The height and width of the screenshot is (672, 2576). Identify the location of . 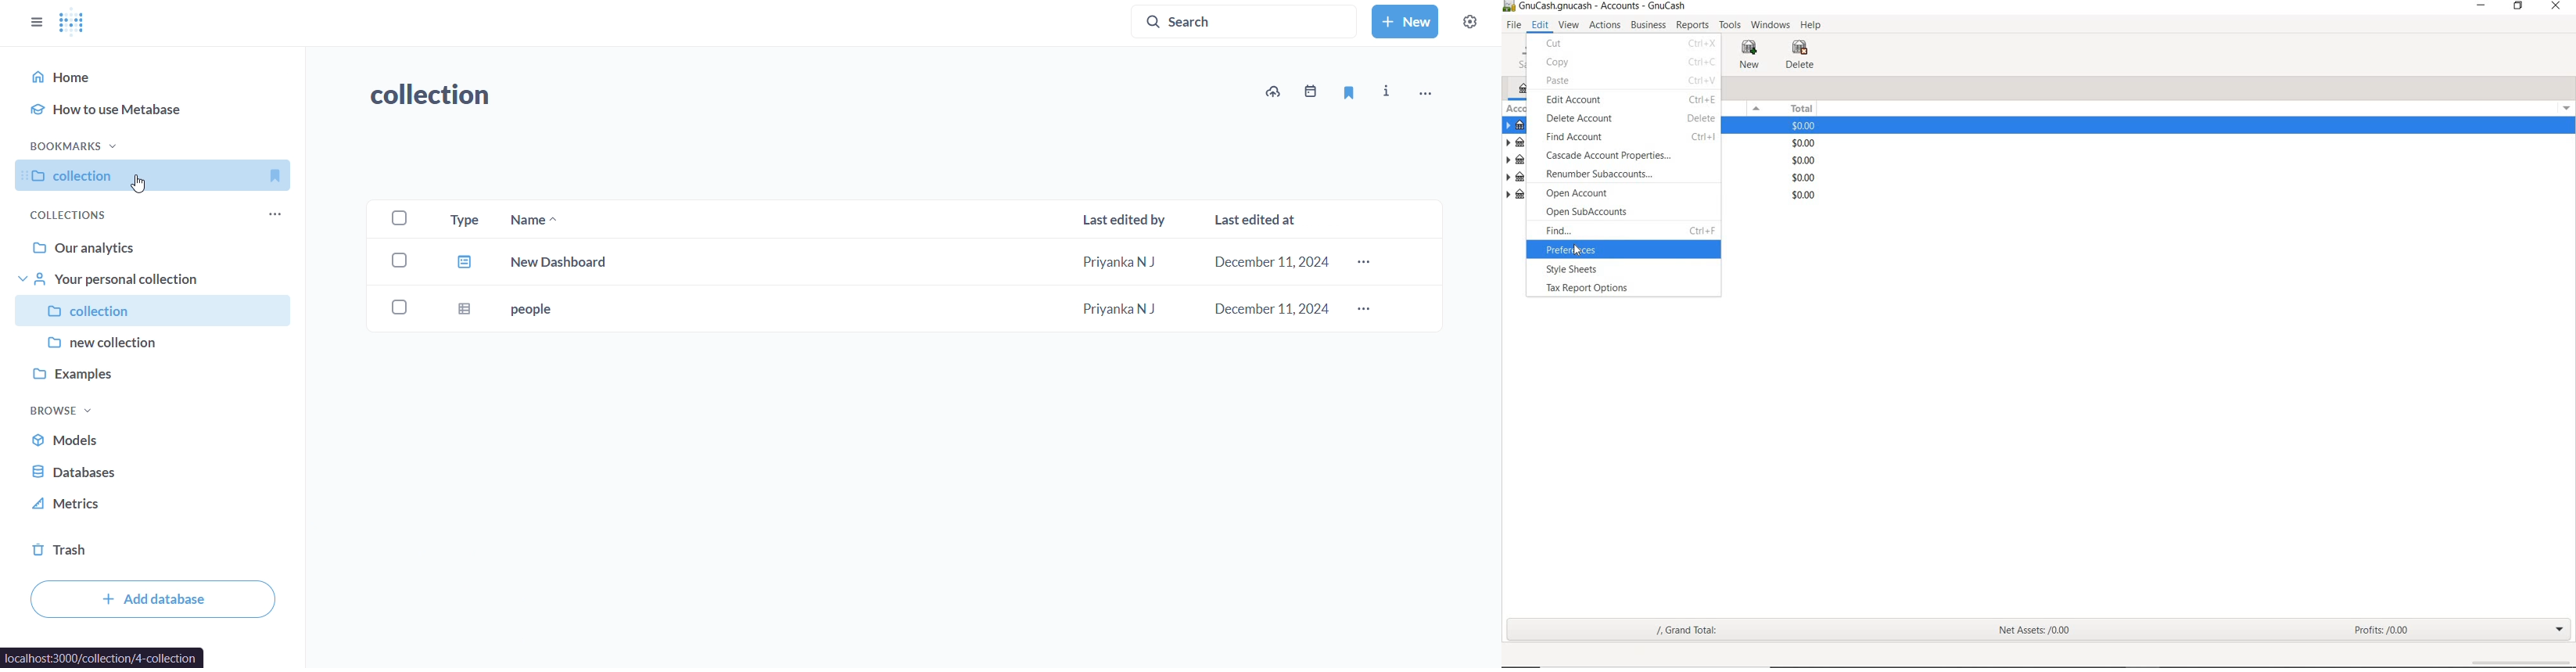
(2565, 109).